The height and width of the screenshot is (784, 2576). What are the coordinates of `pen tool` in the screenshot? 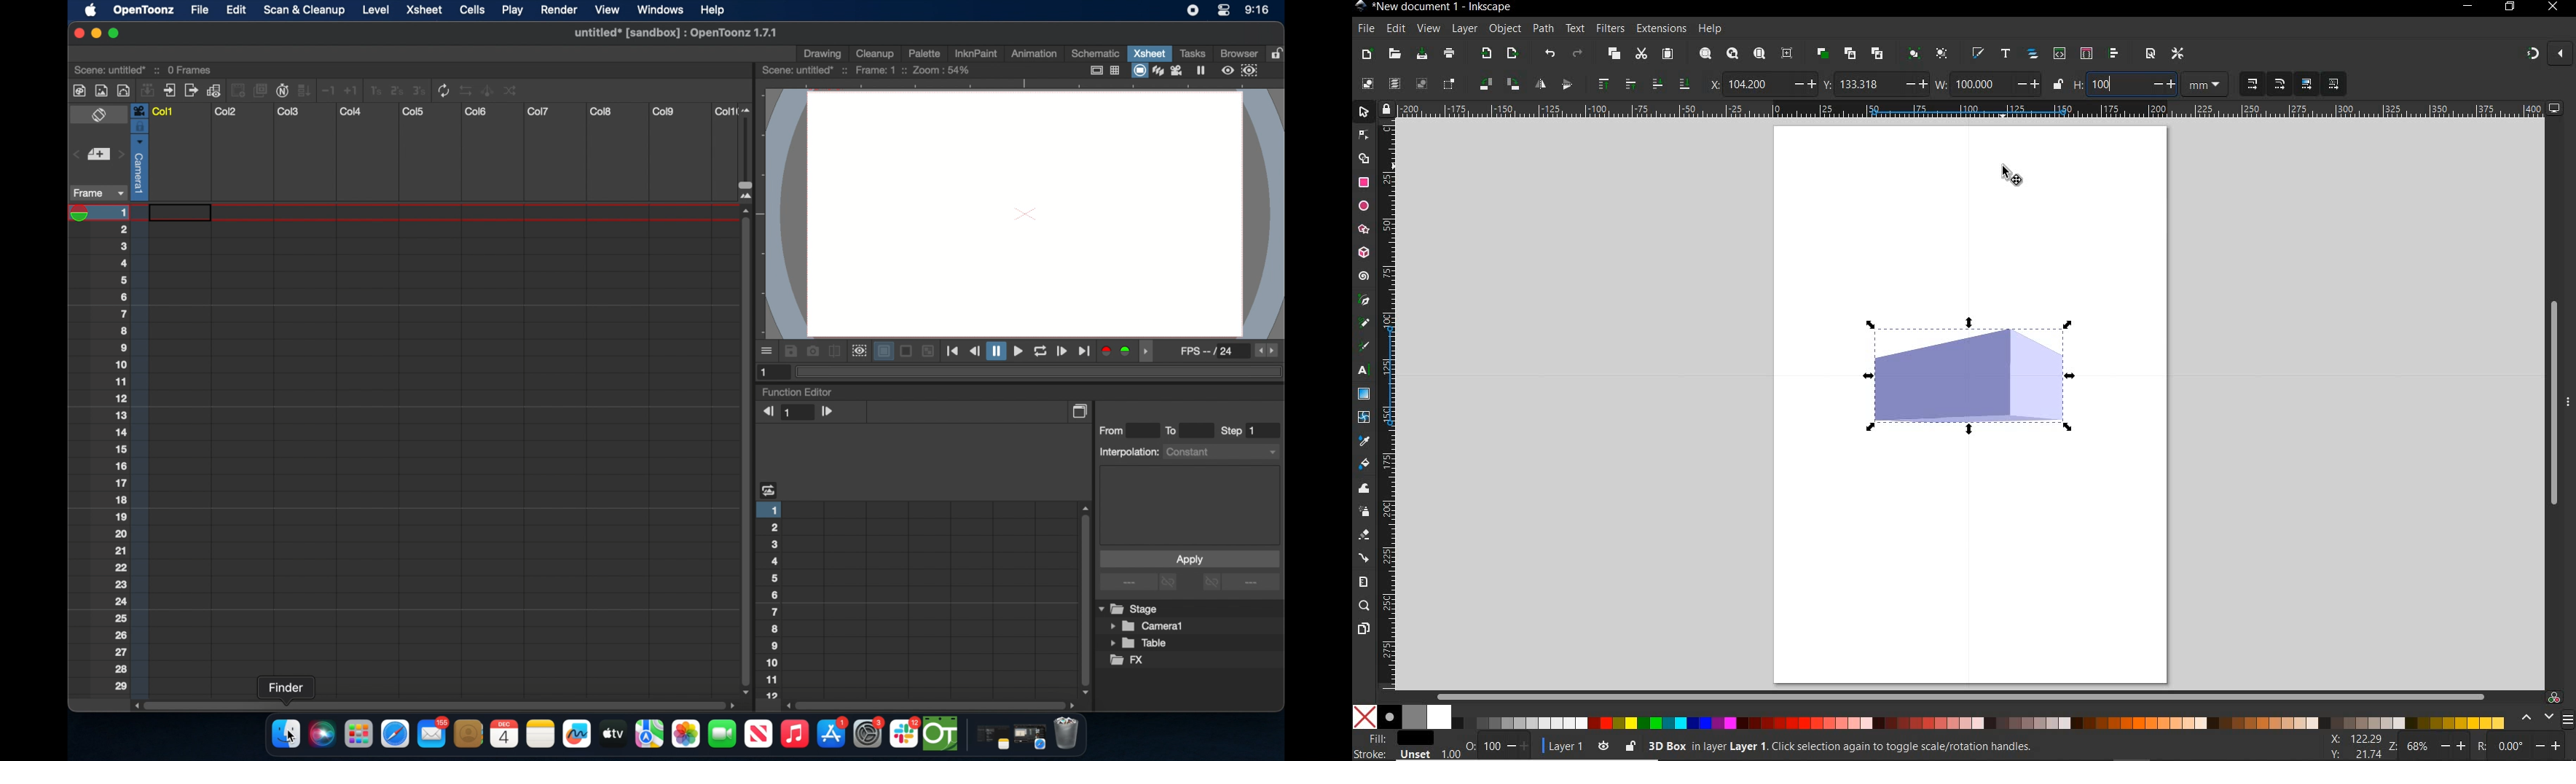 It's located at (1363, 301).